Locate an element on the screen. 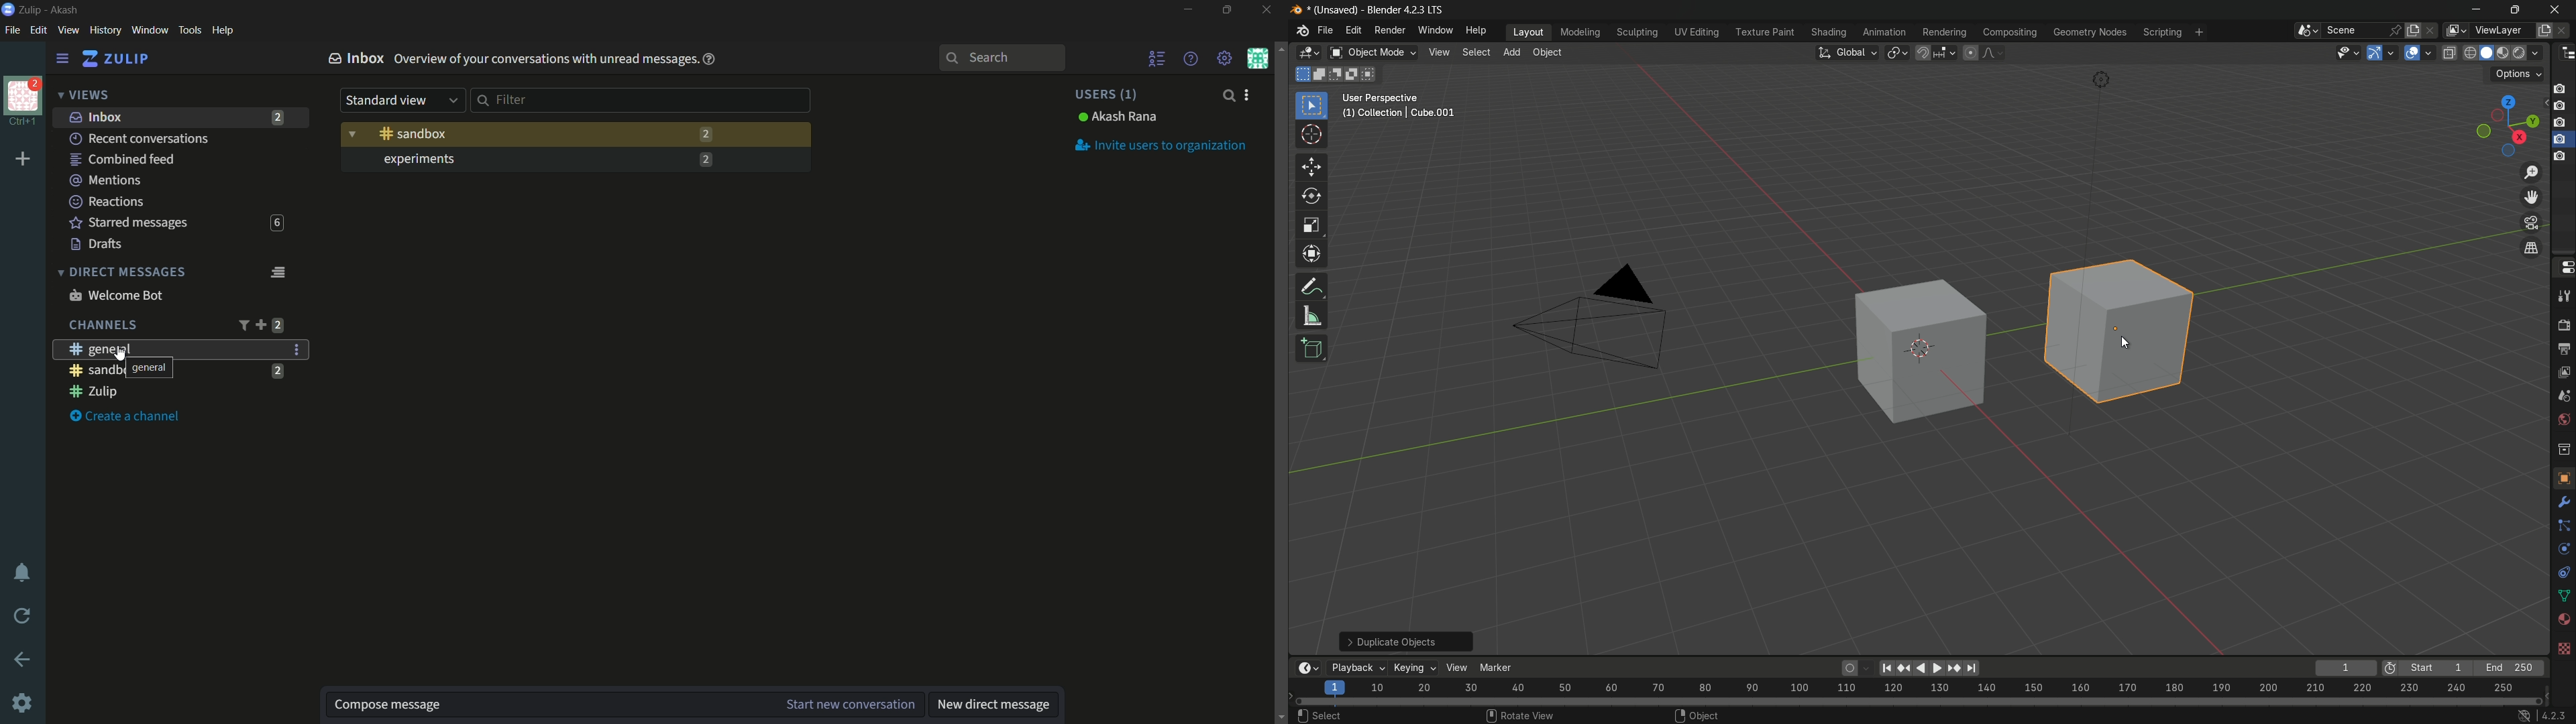  reload is located at coordinates (23, 615).